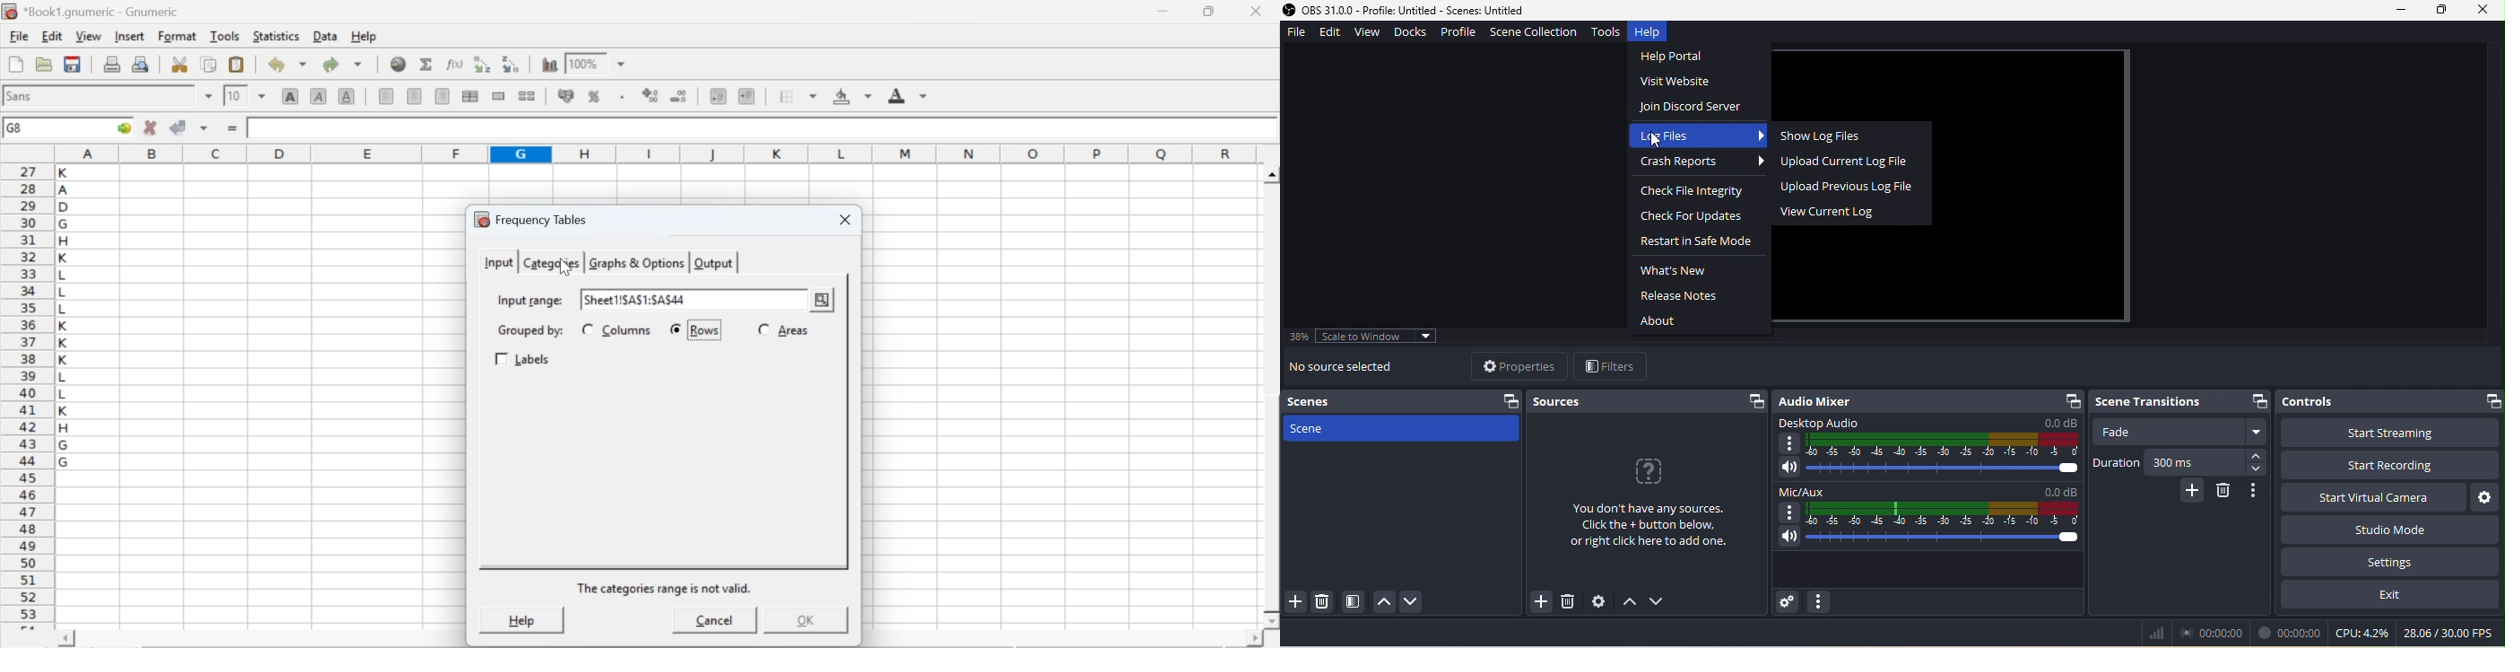 This screenshot has width=2520, height=672. Describe the element at coordinates (2259, 492) in the screenshot. I see `transition properties` at that location.